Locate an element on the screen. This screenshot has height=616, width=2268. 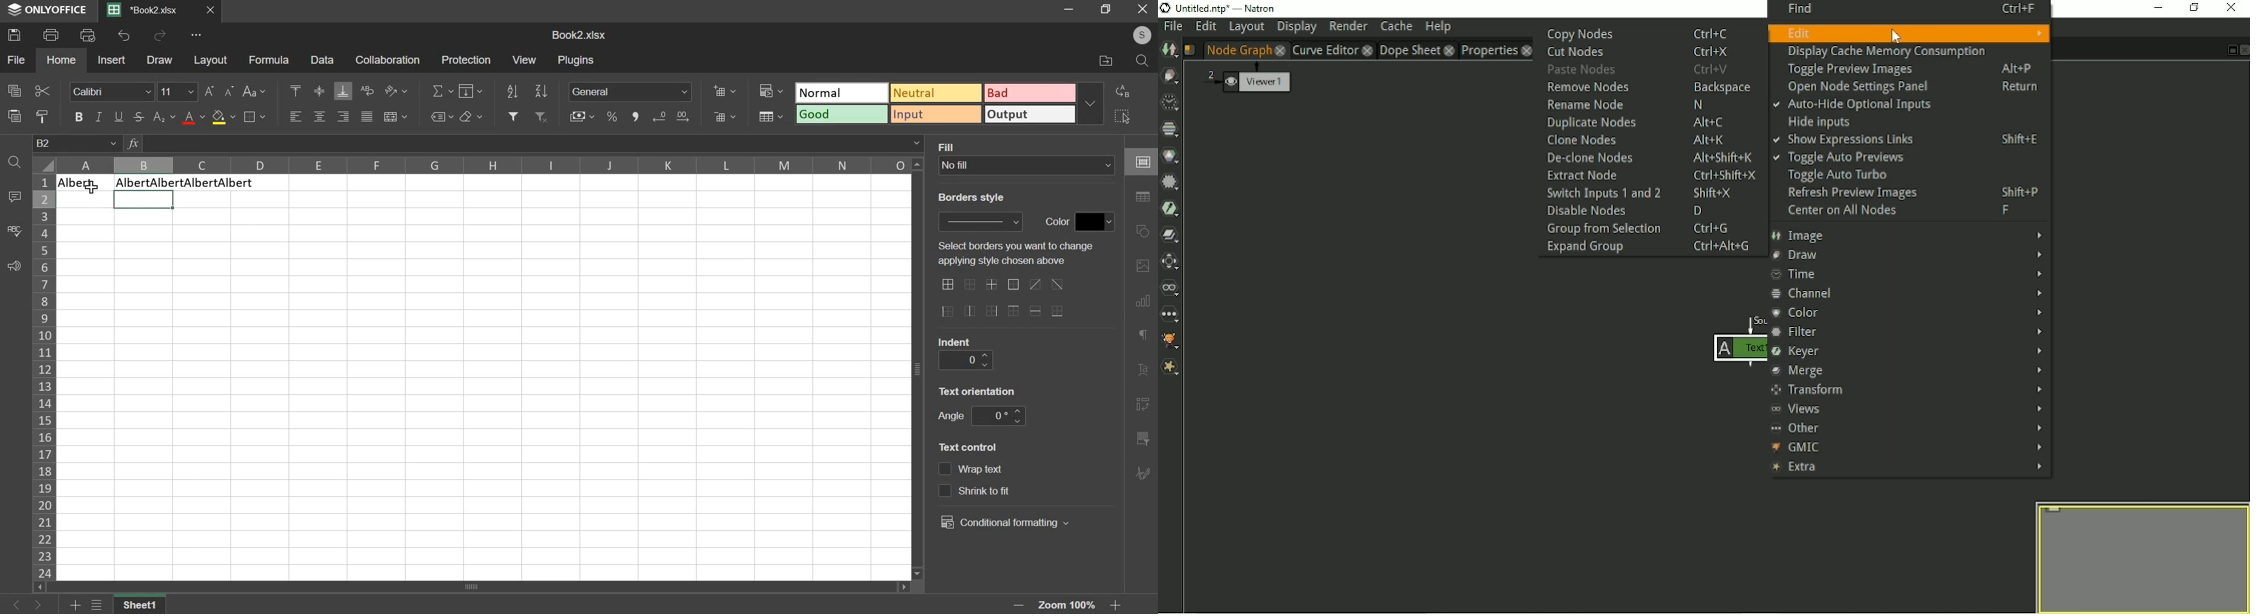
font is located at coordinates (112, 92).